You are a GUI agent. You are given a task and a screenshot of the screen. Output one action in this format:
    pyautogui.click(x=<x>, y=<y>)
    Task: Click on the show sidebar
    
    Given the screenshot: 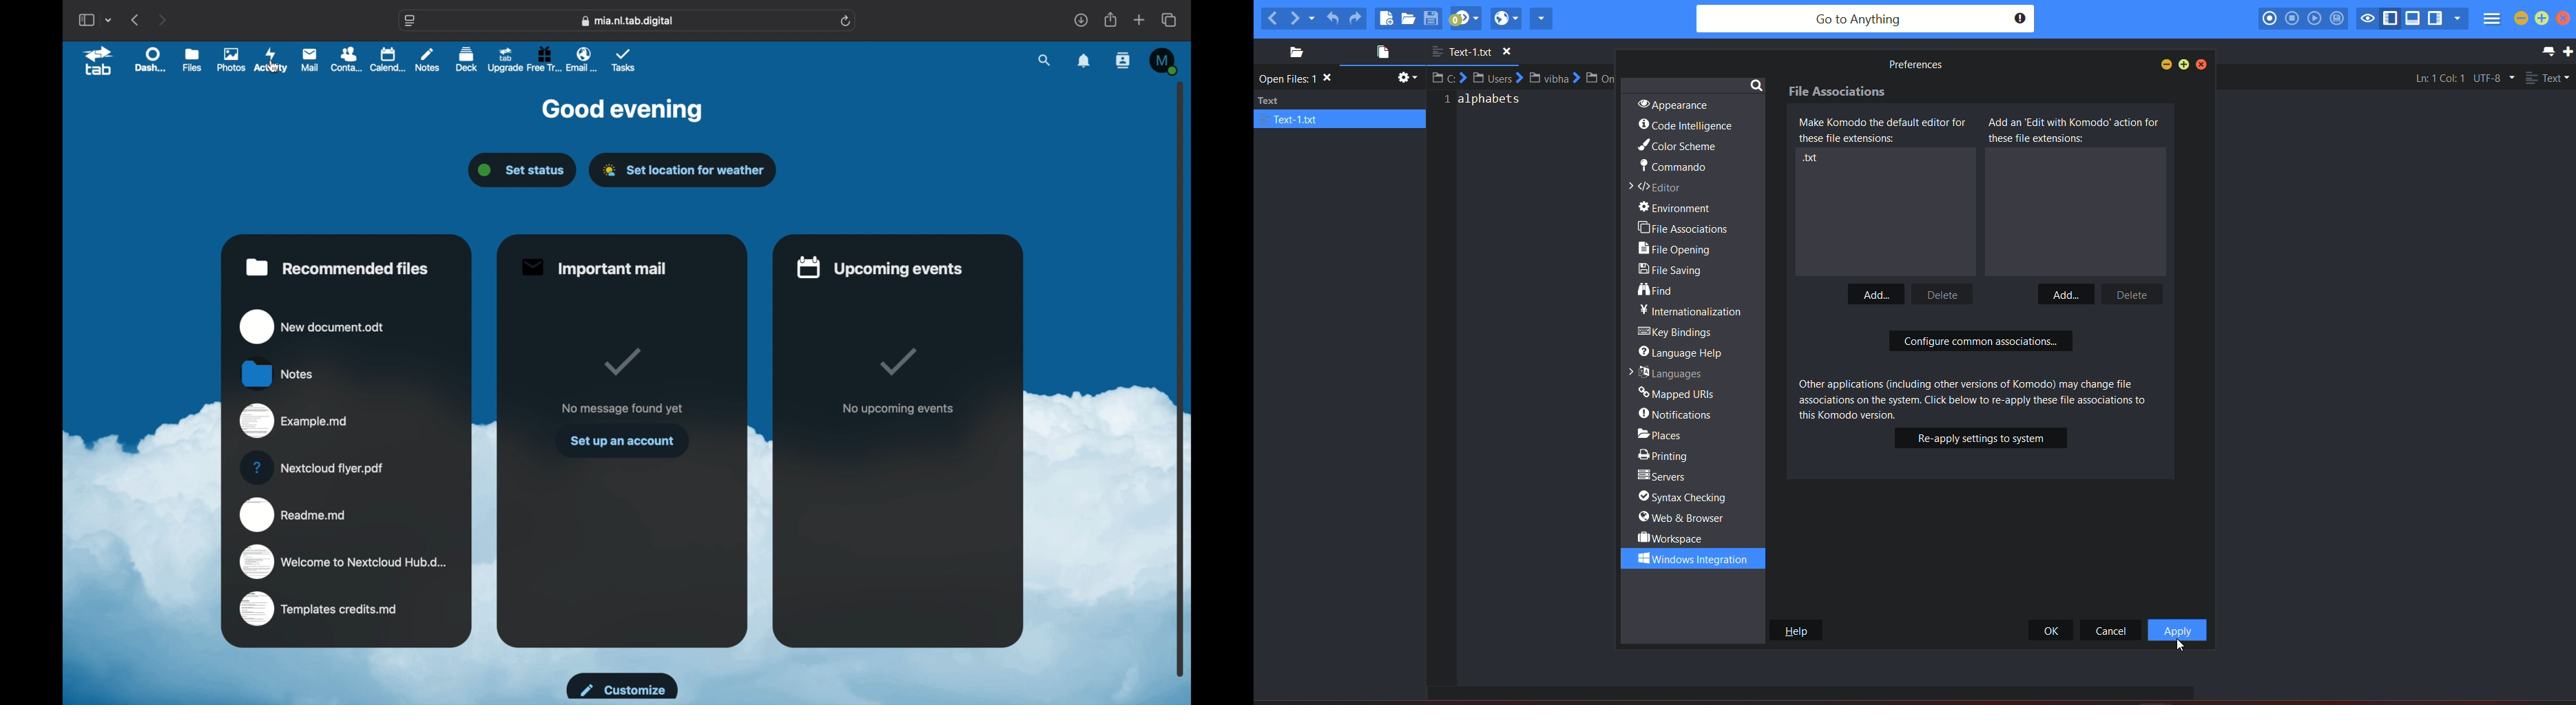 What is the action you would take?
    pyautogui.click(x=85, y=20)
    